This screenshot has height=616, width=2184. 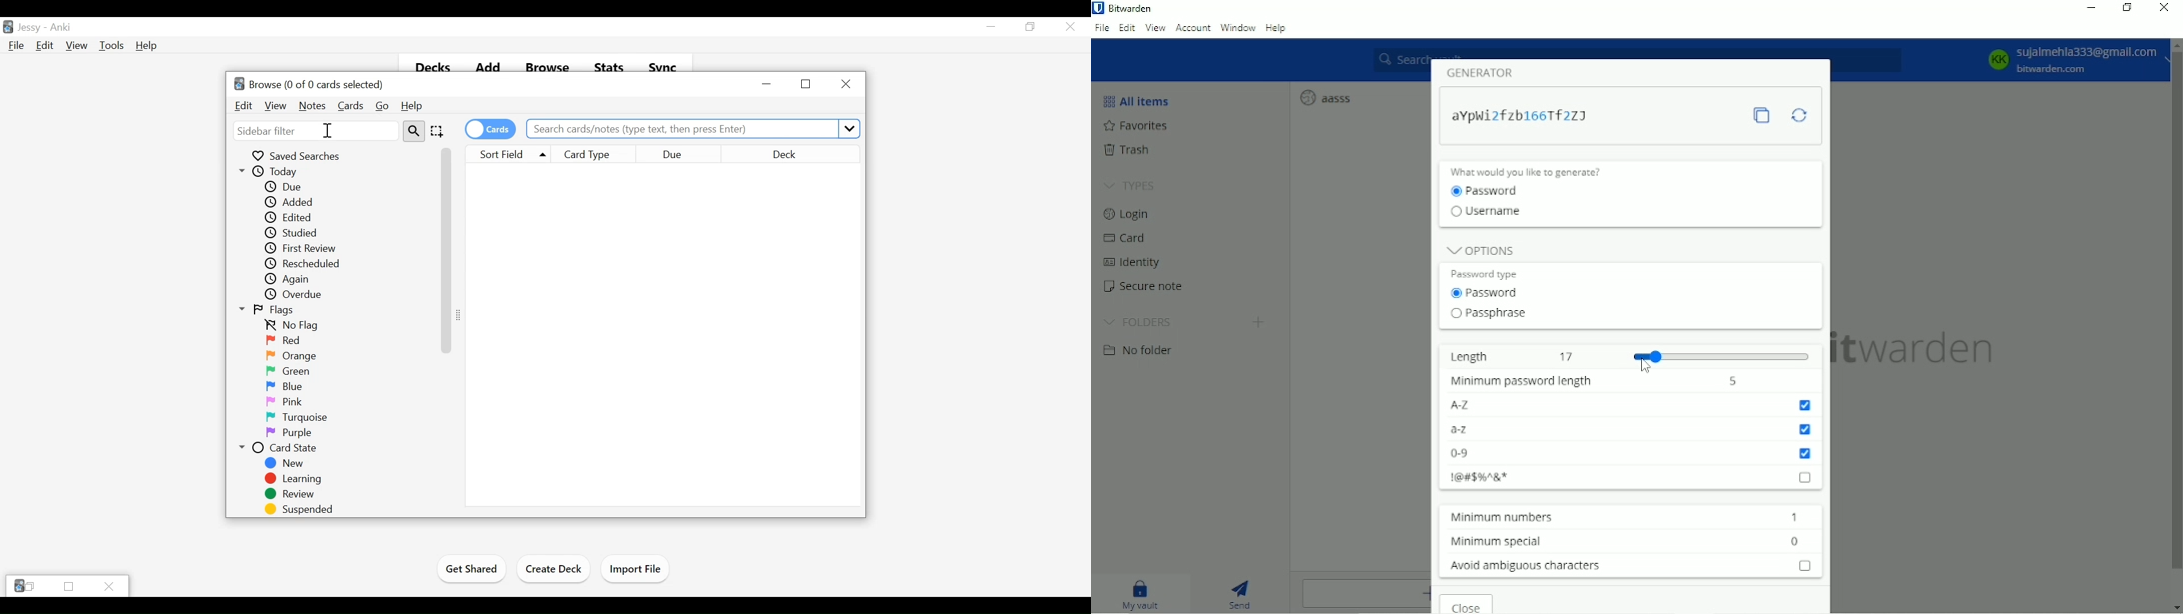 I want to click on Added, so click(x=288, y=202).